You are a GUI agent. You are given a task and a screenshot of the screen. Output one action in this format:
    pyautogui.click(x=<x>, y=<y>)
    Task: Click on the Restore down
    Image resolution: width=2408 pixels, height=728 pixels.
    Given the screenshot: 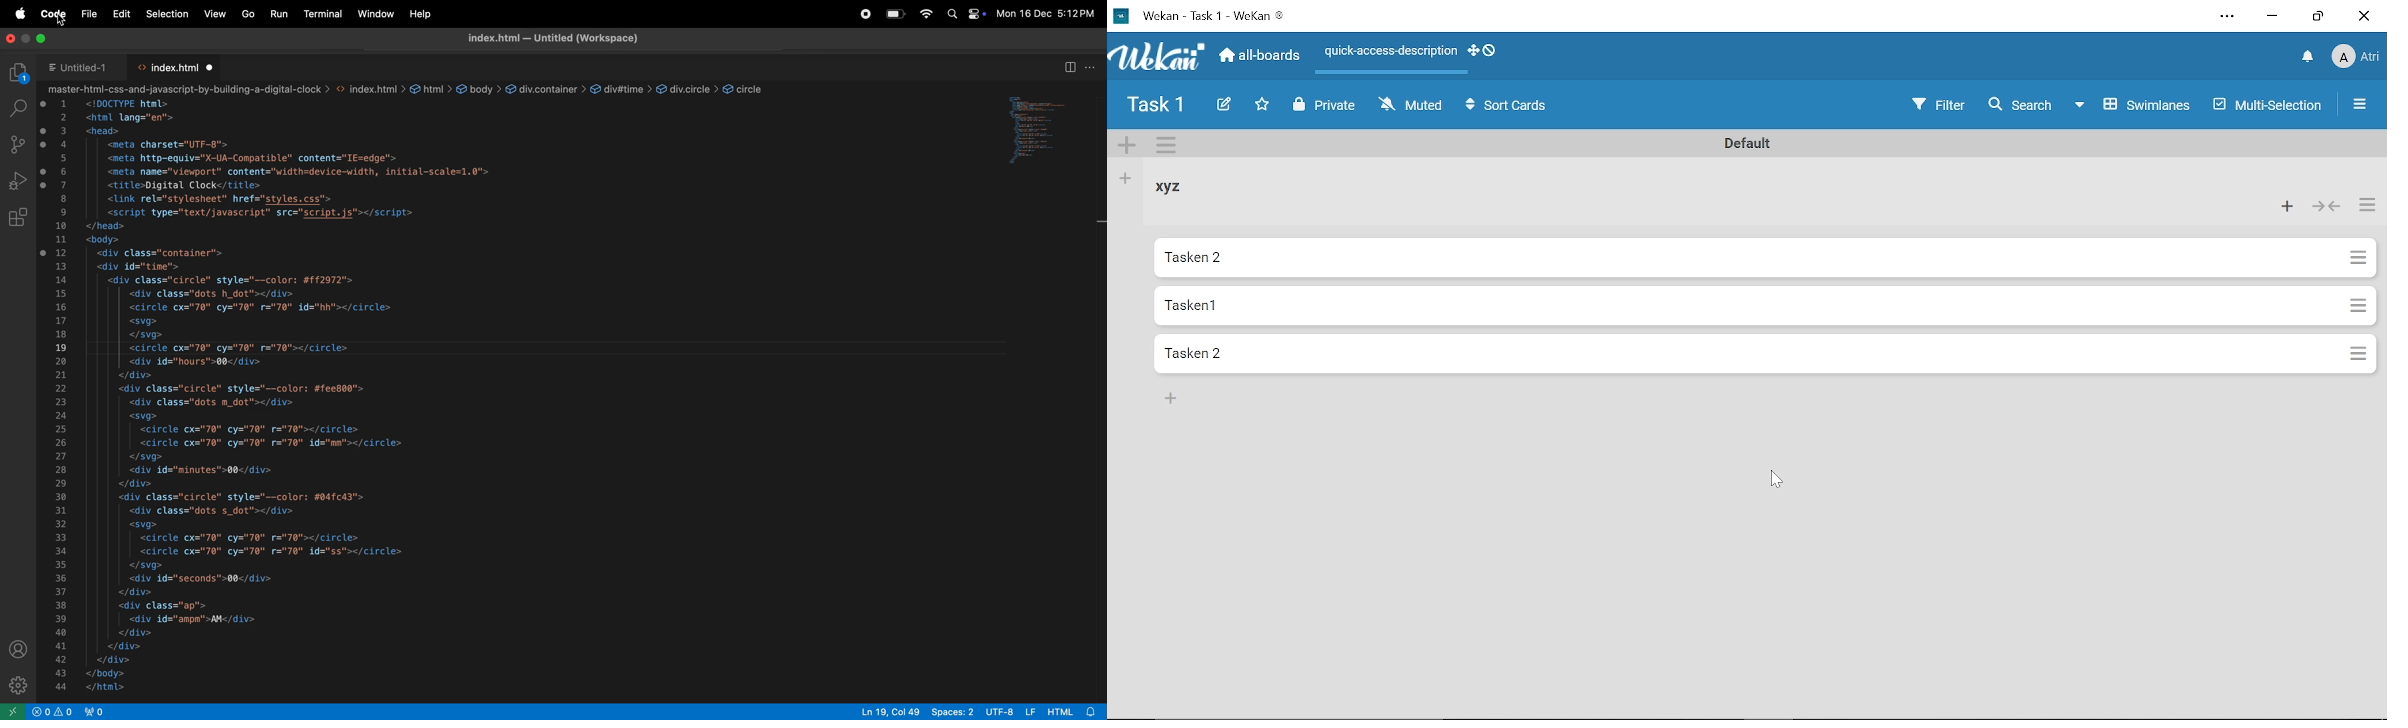 What is the action you would take?
    pyautogui.click(x=2315, y=17)
    